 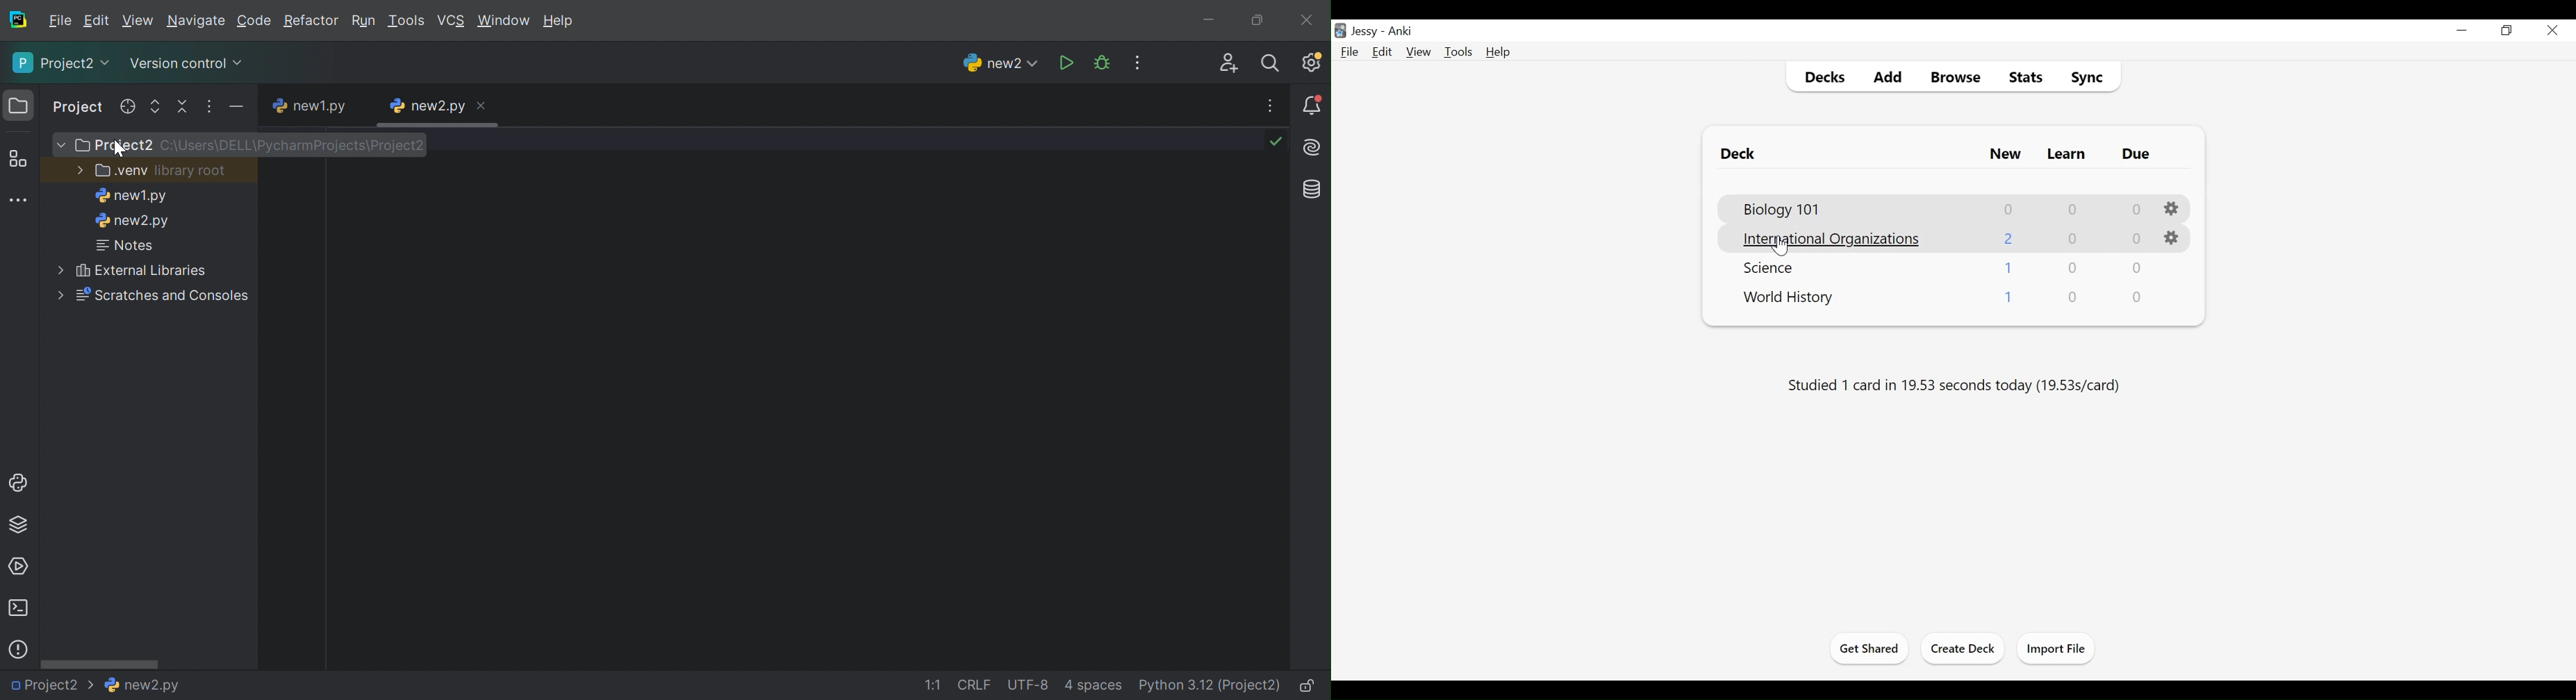 What do you see at coordinates (2464, 31) in the screenshot?
I see `minimize` at bounding box center [2464, 31].